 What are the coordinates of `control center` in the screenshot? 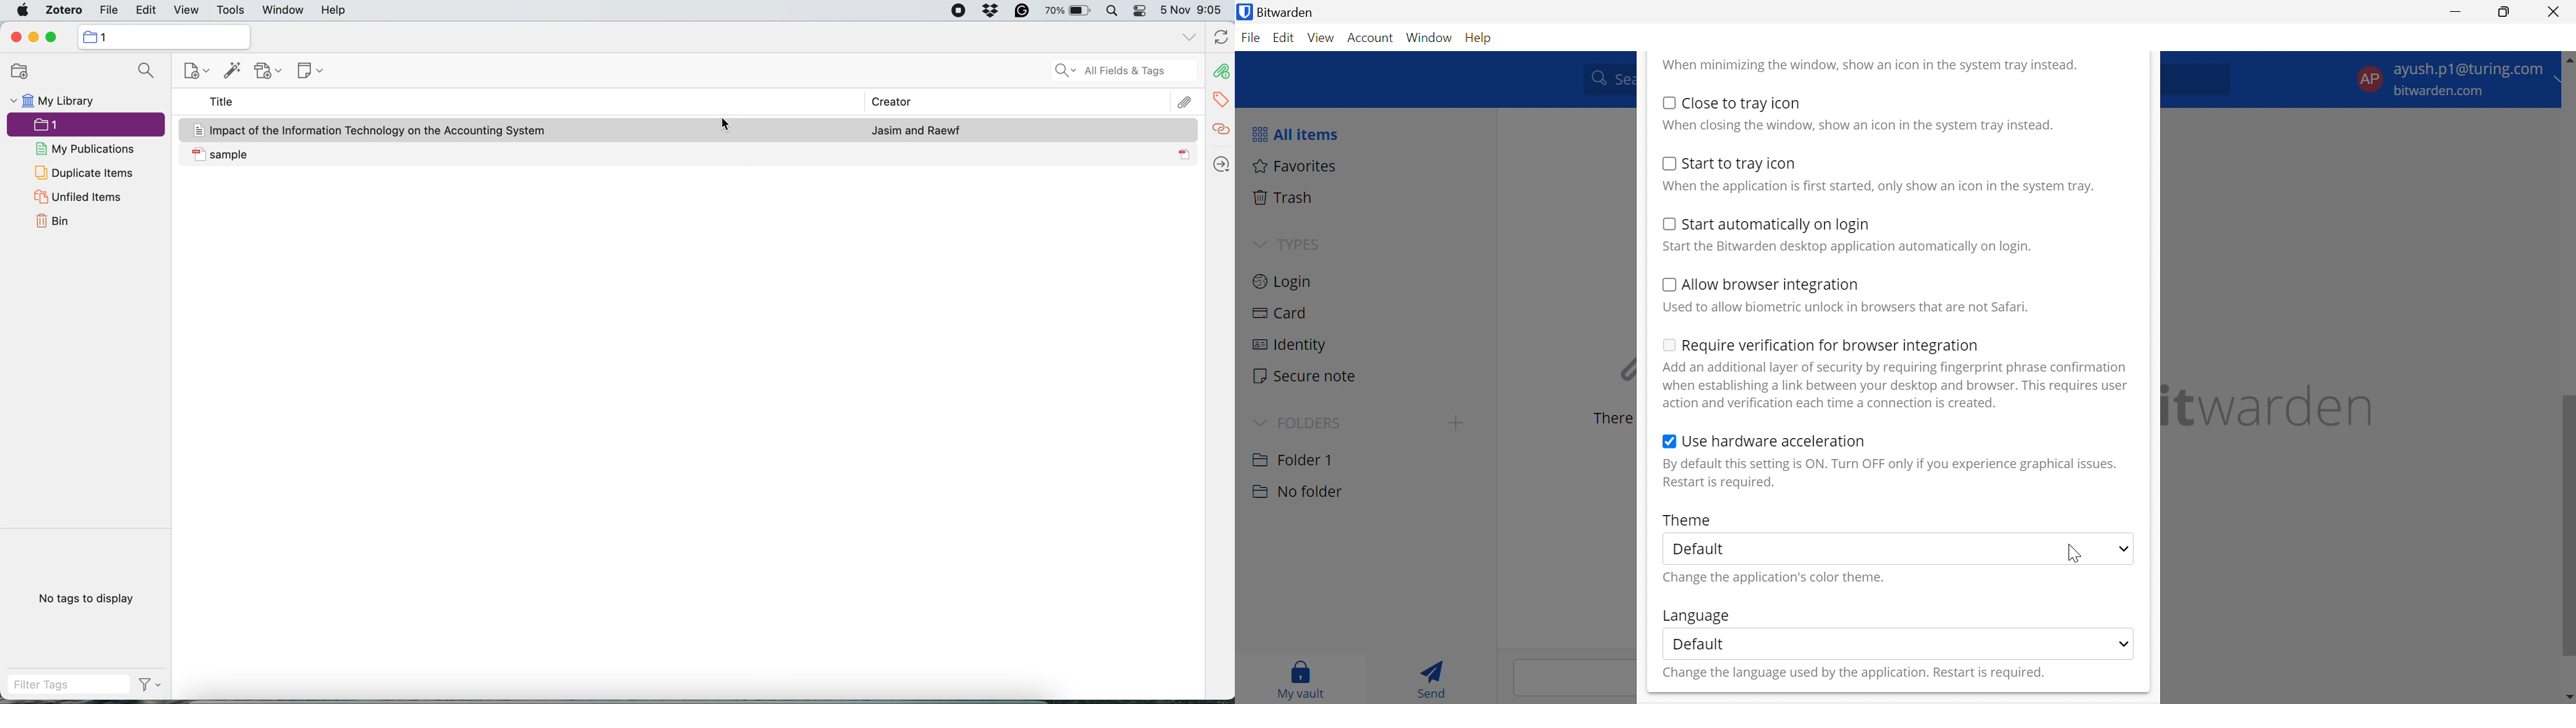 It's located at (1140, 12).